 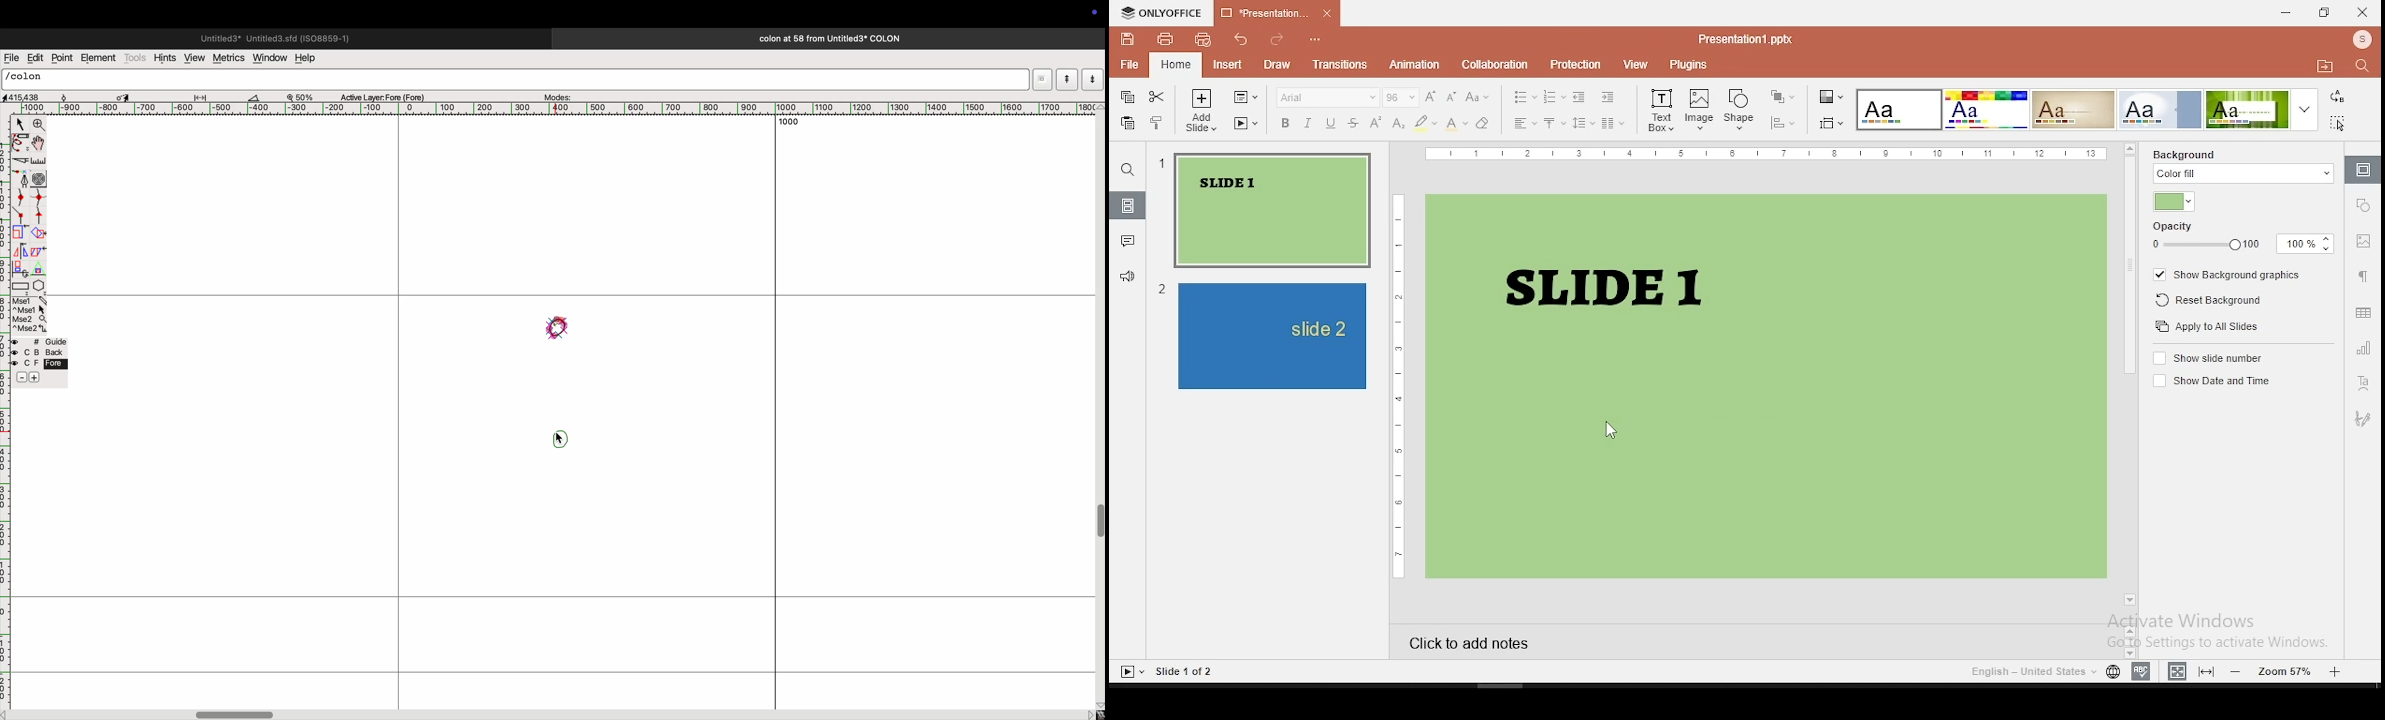 What do you see at coordinates (1341, 64) in the screenshot?
I see `transitions` at bounding box center [1341, 64].